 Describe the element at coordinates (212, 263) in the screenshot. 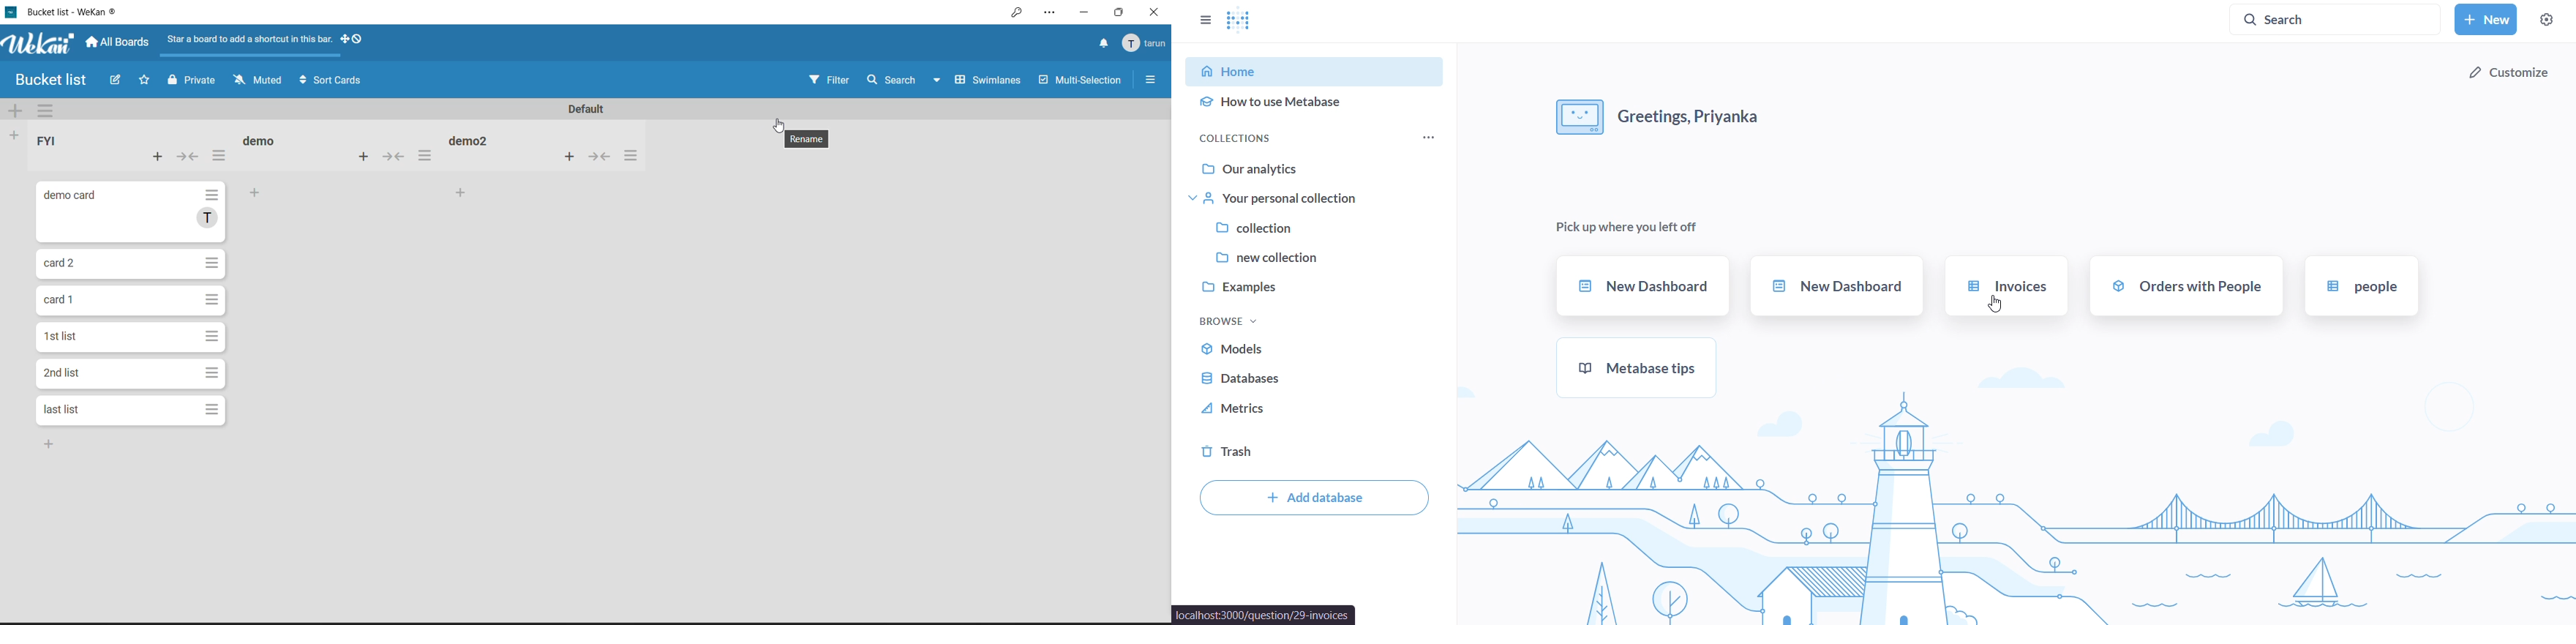

I see `card actions` at that location.